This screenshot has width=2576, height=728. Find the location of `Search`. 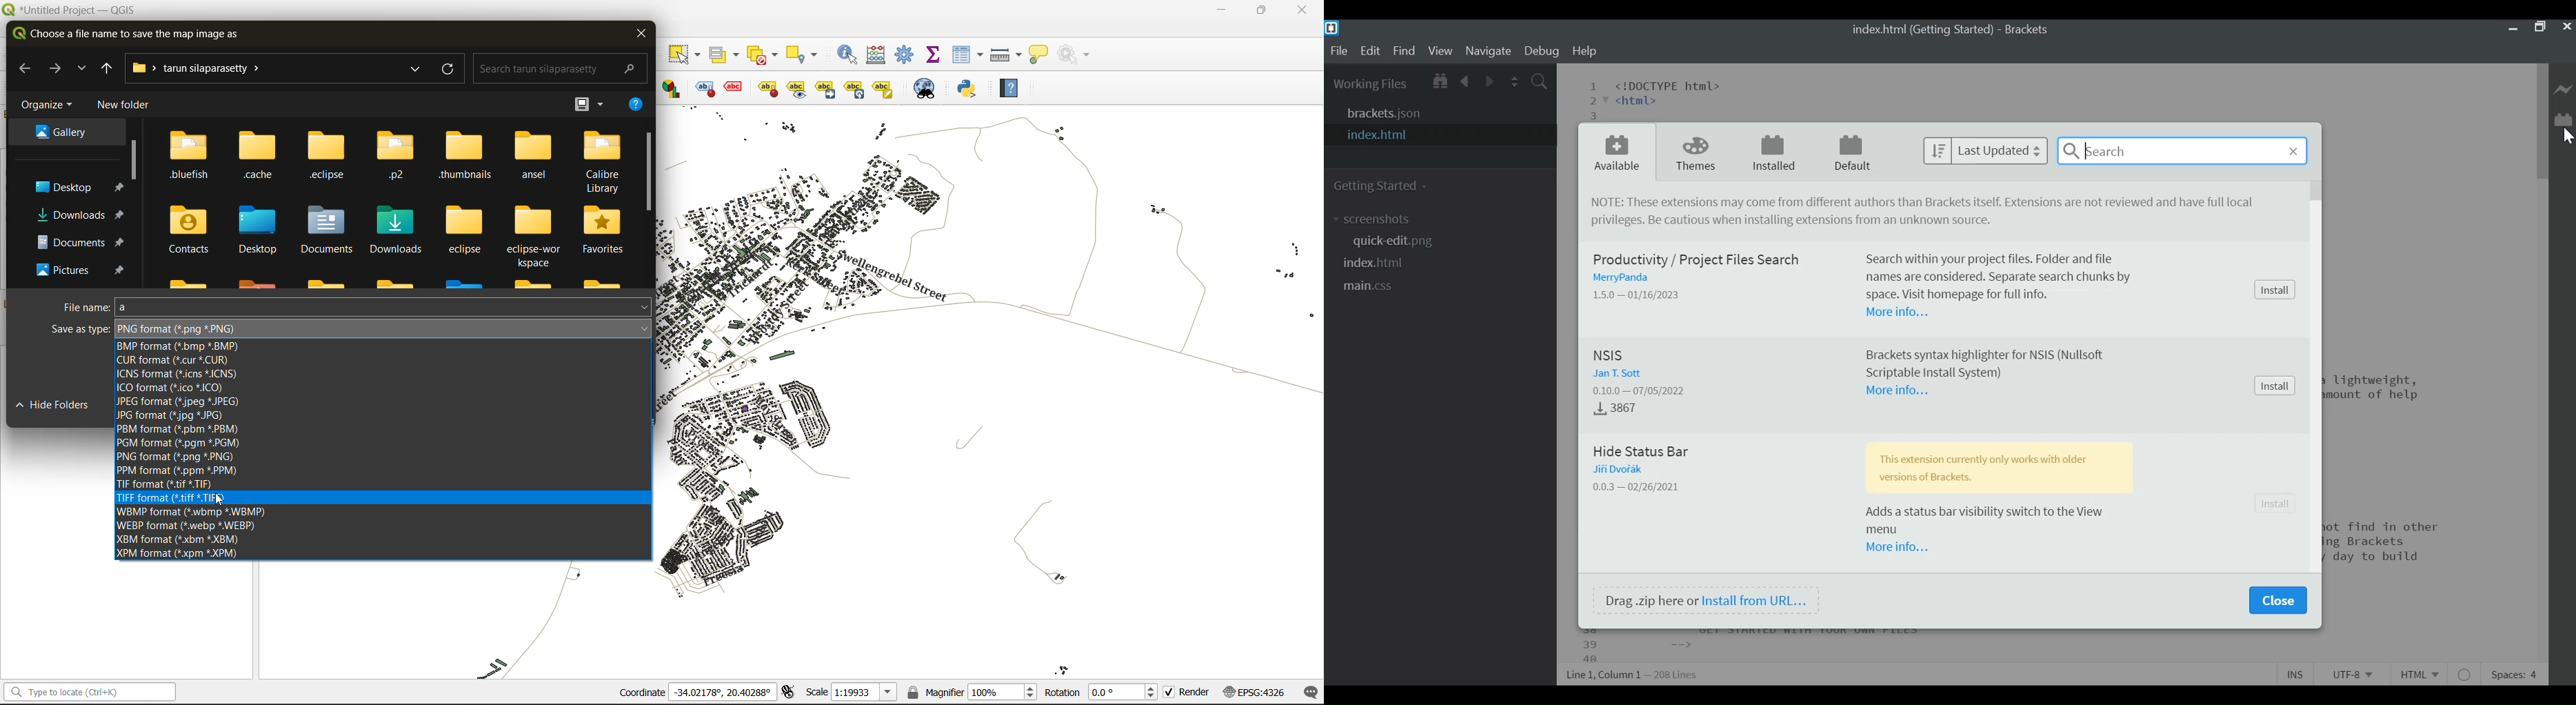

Search is located at coordinates (2183, 152).